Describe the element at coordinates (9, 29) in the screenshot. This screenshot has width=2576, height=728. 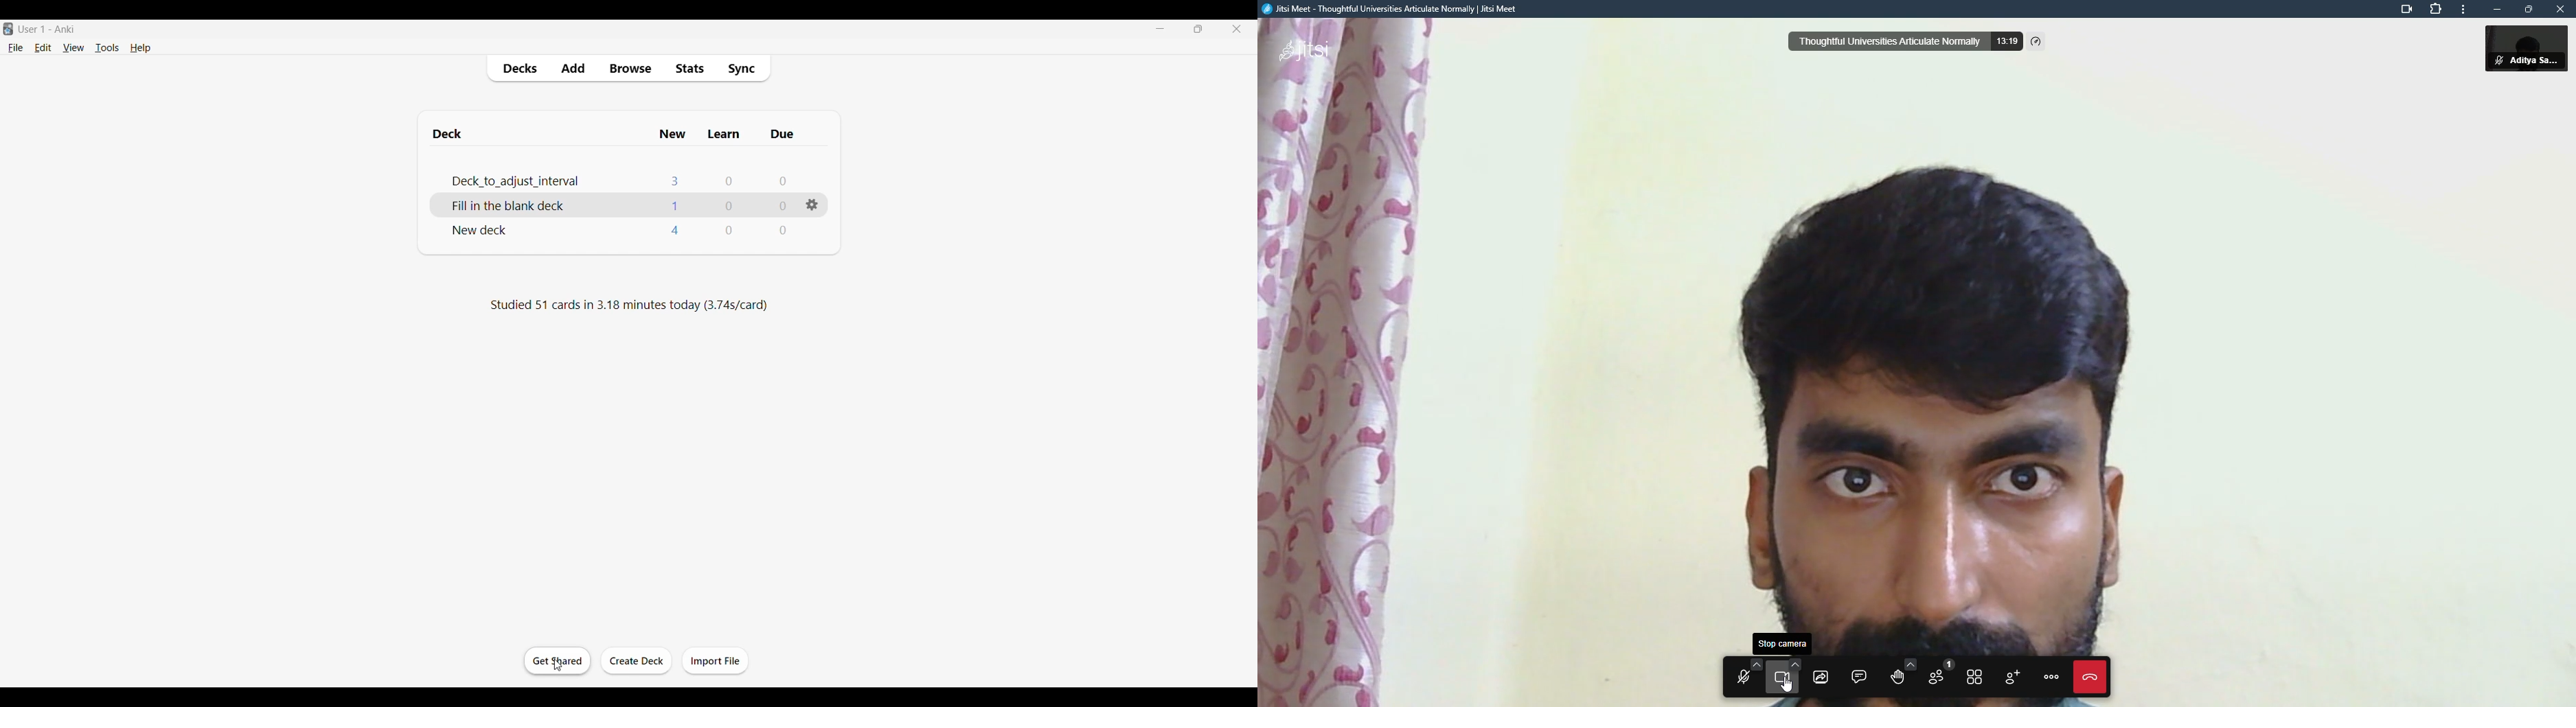
I see `Software logo` at that location.